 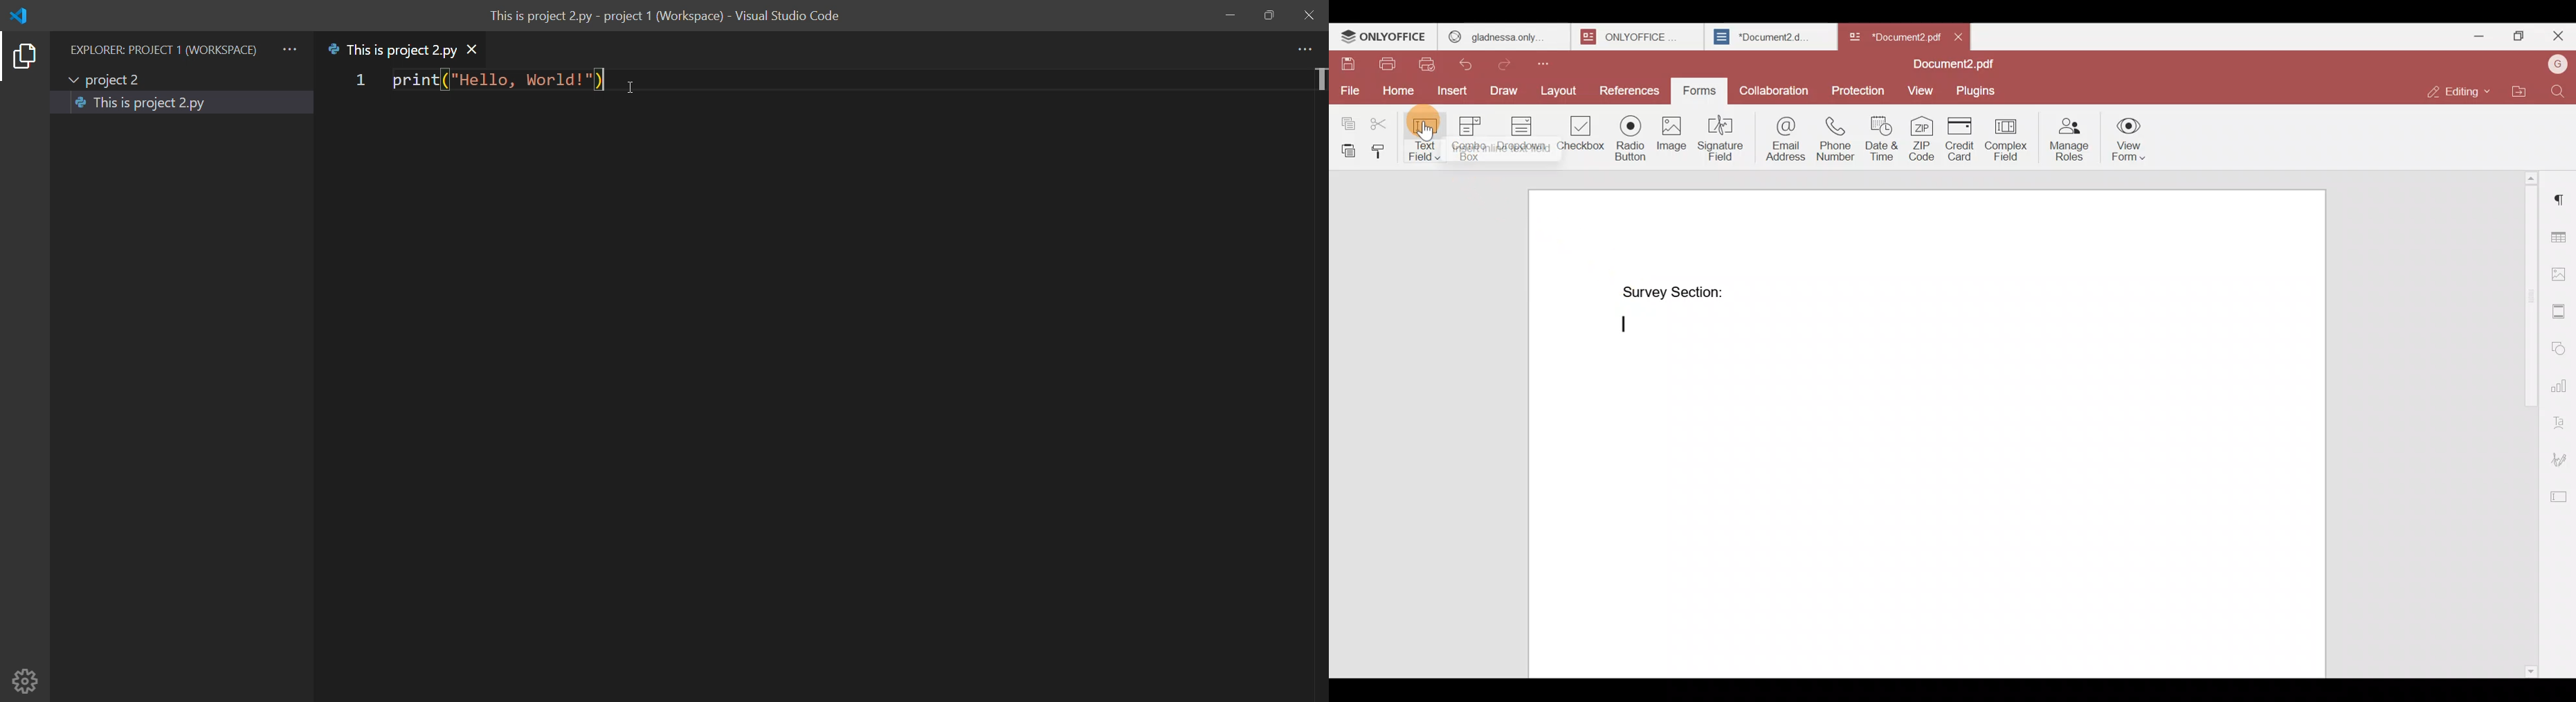 What do you see at coordinates (1671, 136) in the screenshot?
I see `Image` at bounding box center [1671, 136].